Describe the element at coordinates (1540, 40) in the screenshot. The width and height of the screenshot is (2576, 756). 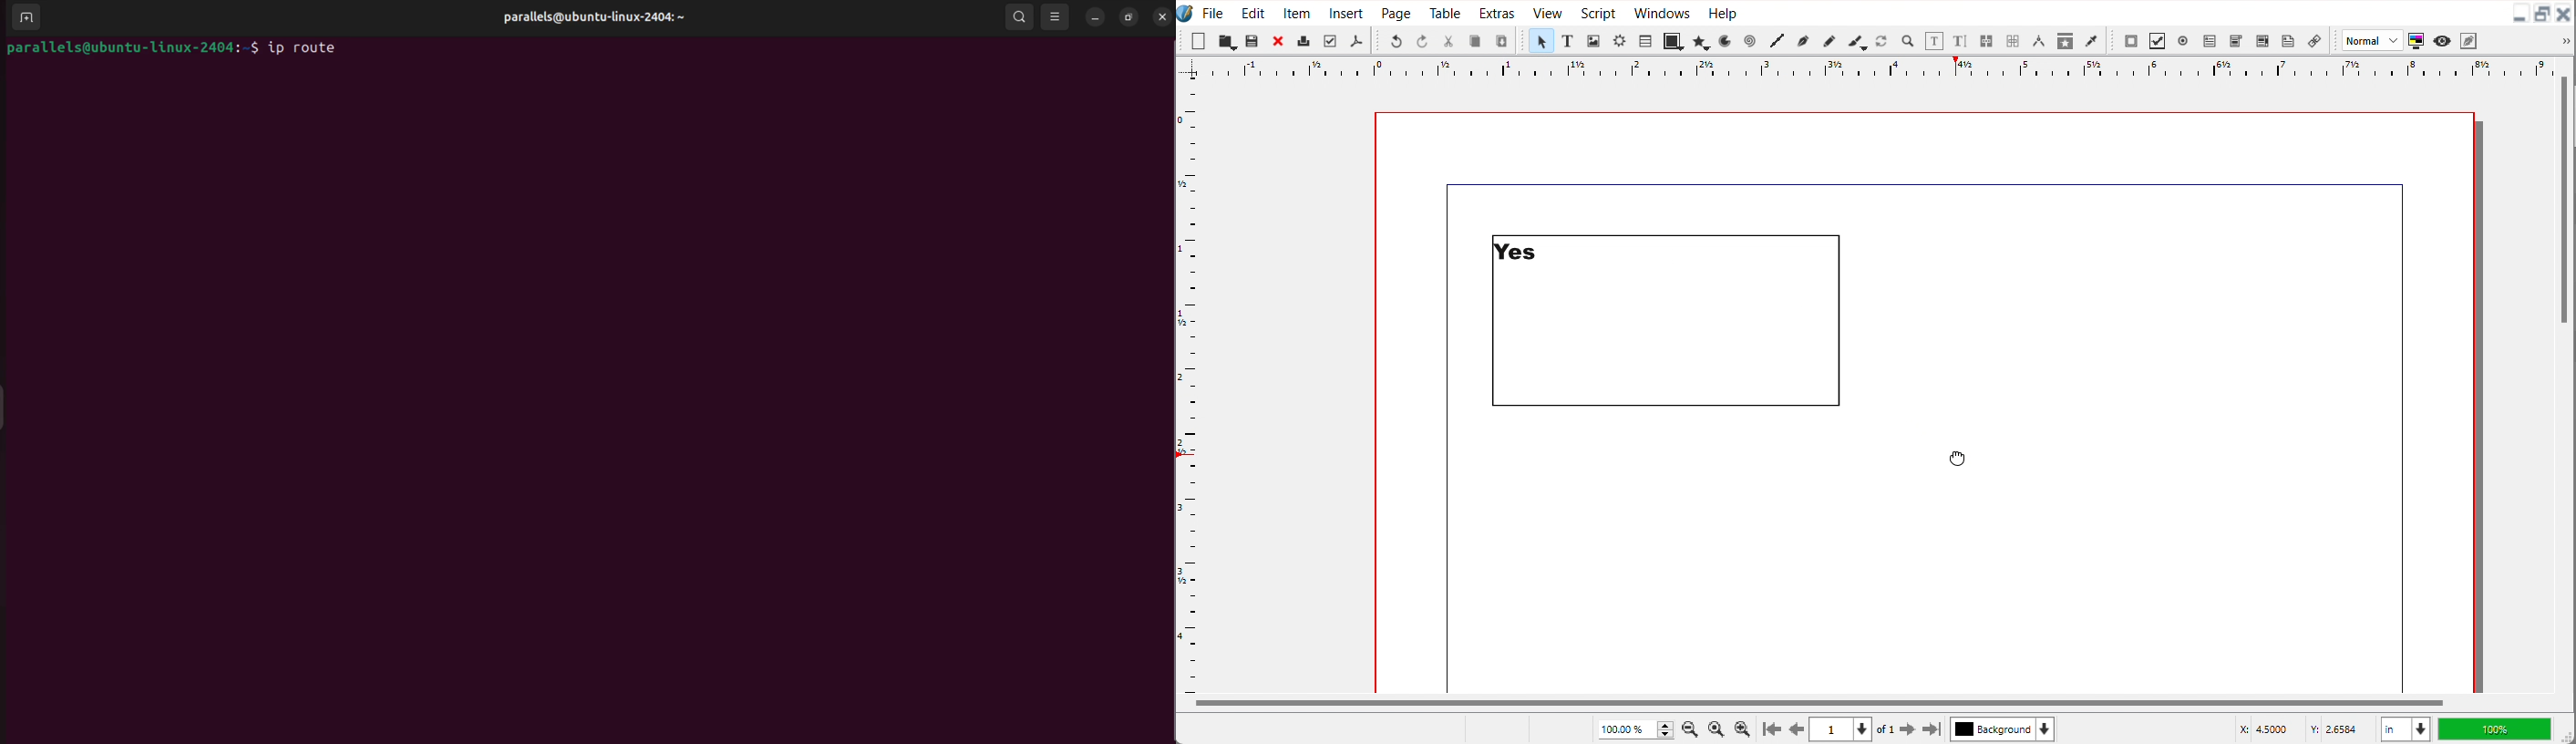
I see `Select item` at that location.